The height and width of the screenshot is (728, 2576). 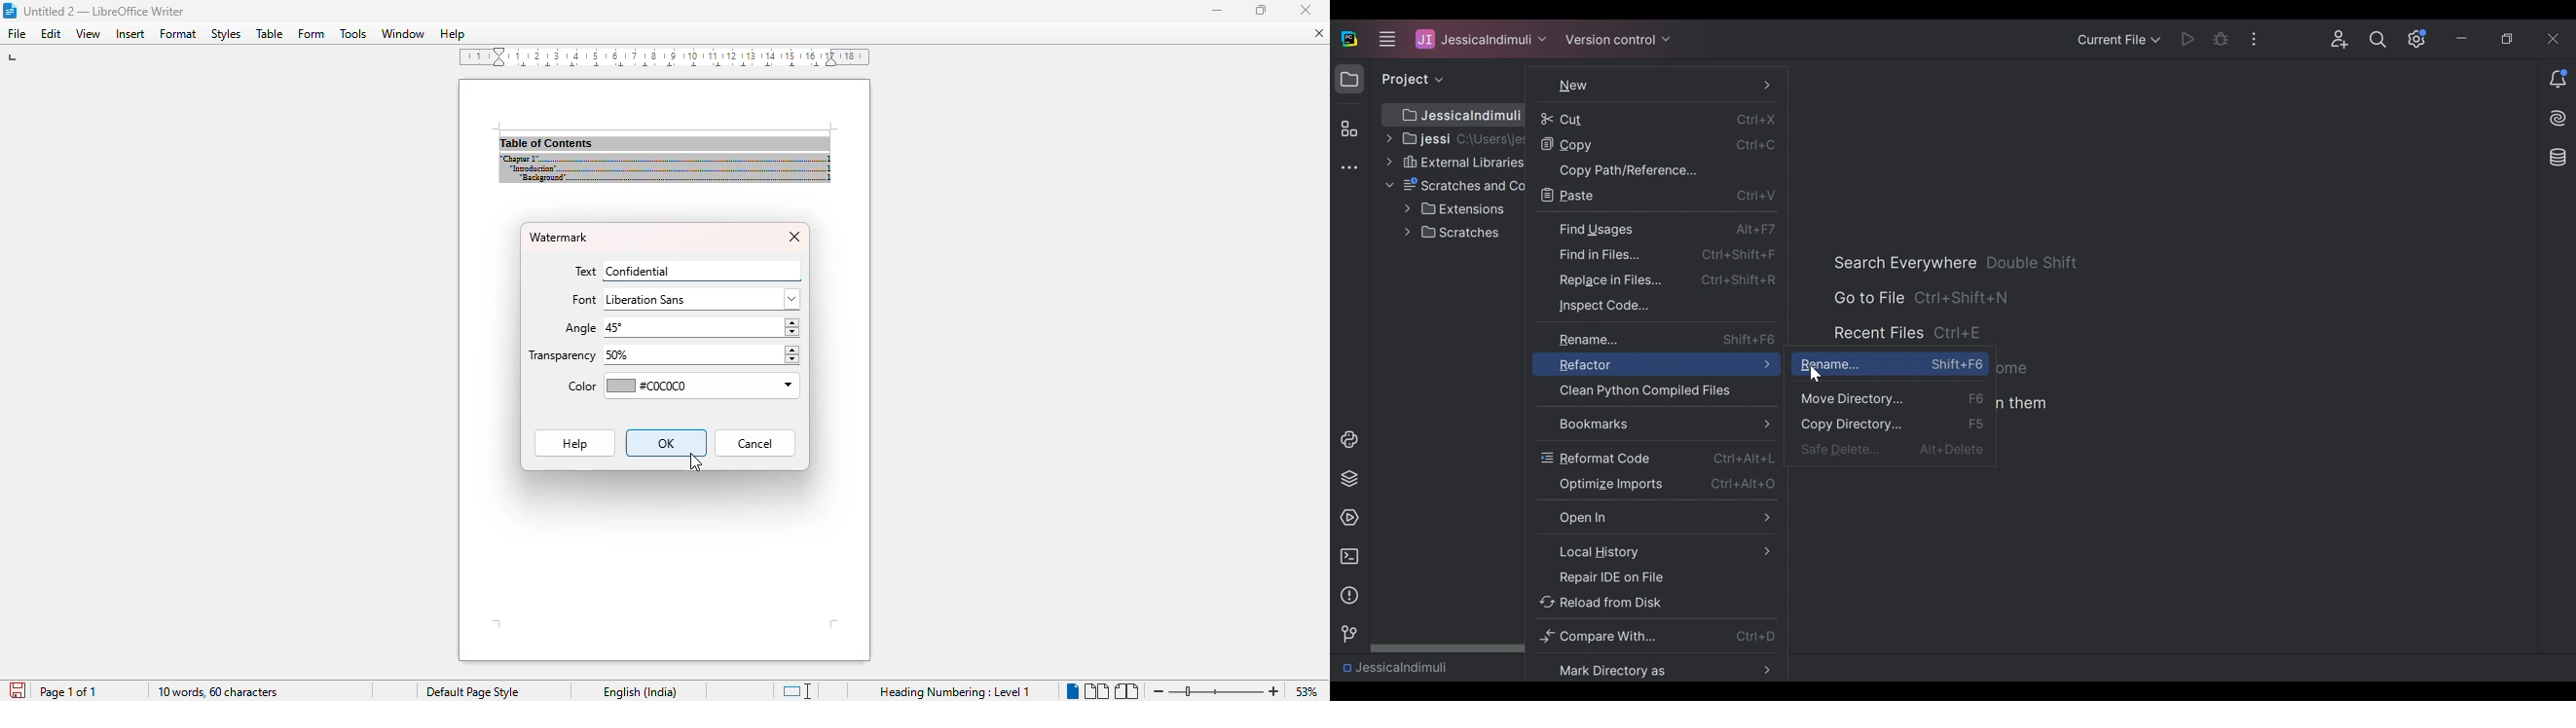 What do you see at coordinates (1349, 81) in the screenshot?
I see `folder` at bounding box center [1349, 81].